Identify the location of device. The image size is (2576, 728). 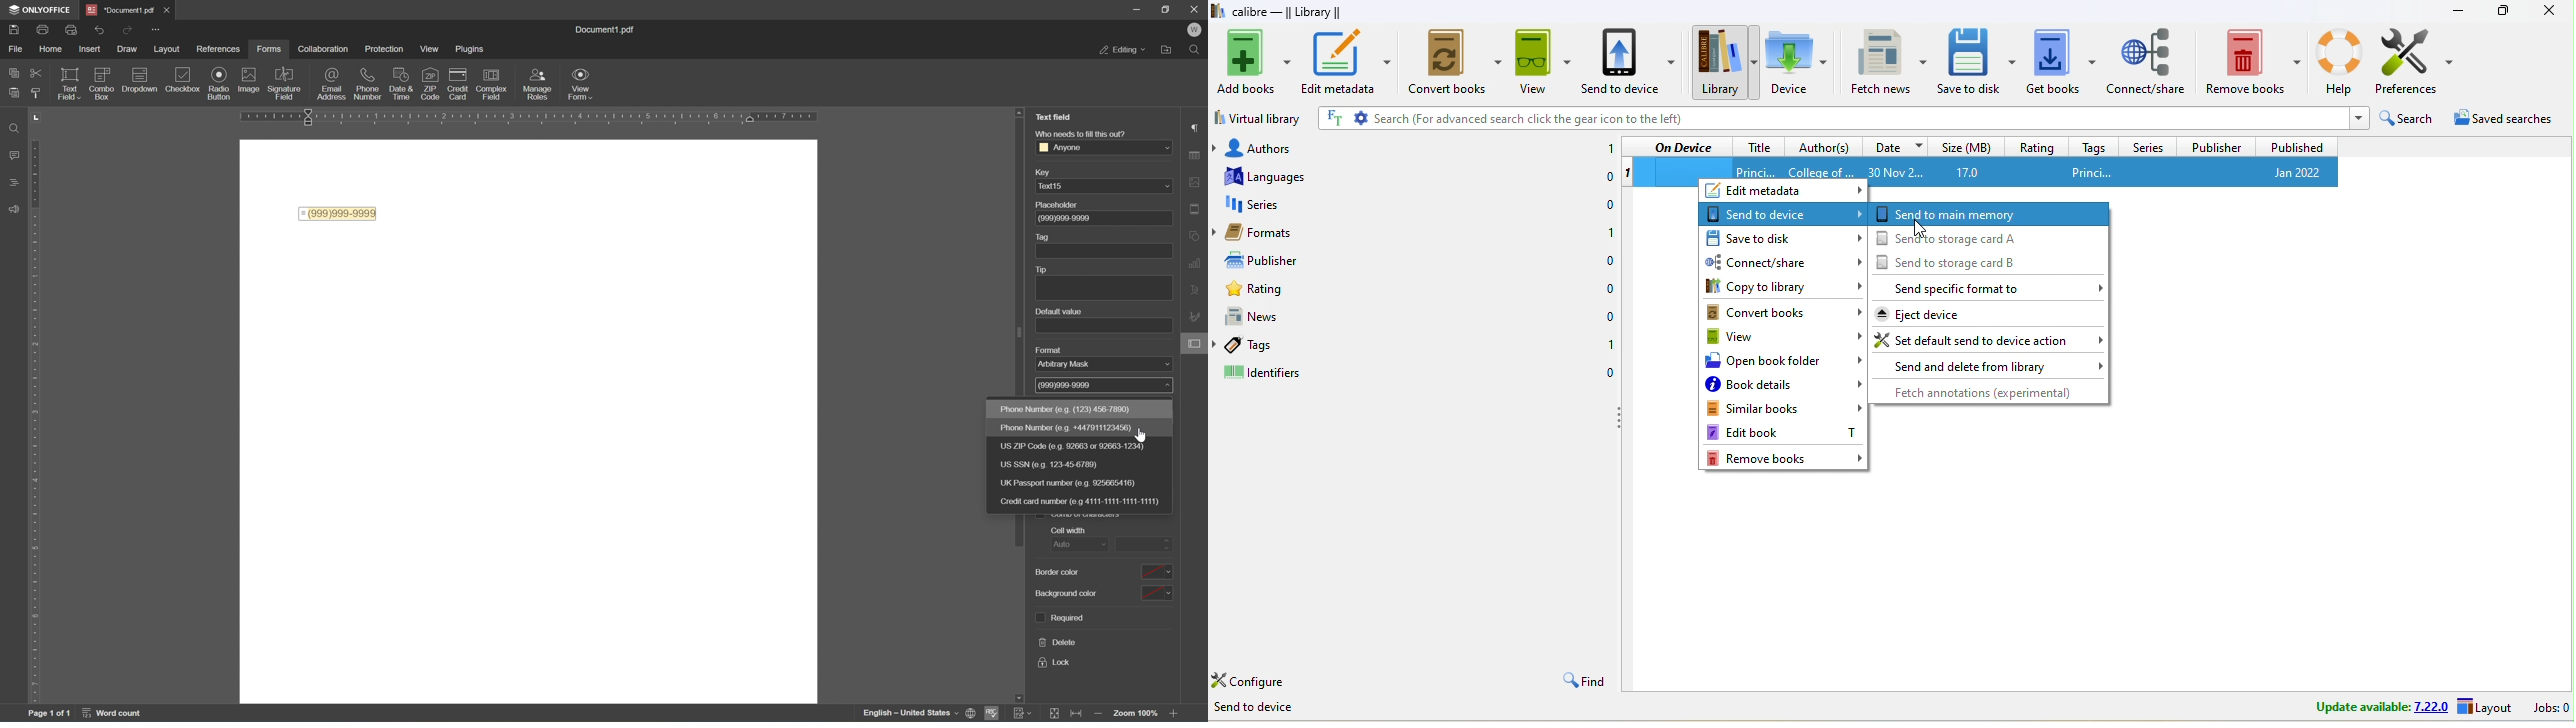
(1796, 61).